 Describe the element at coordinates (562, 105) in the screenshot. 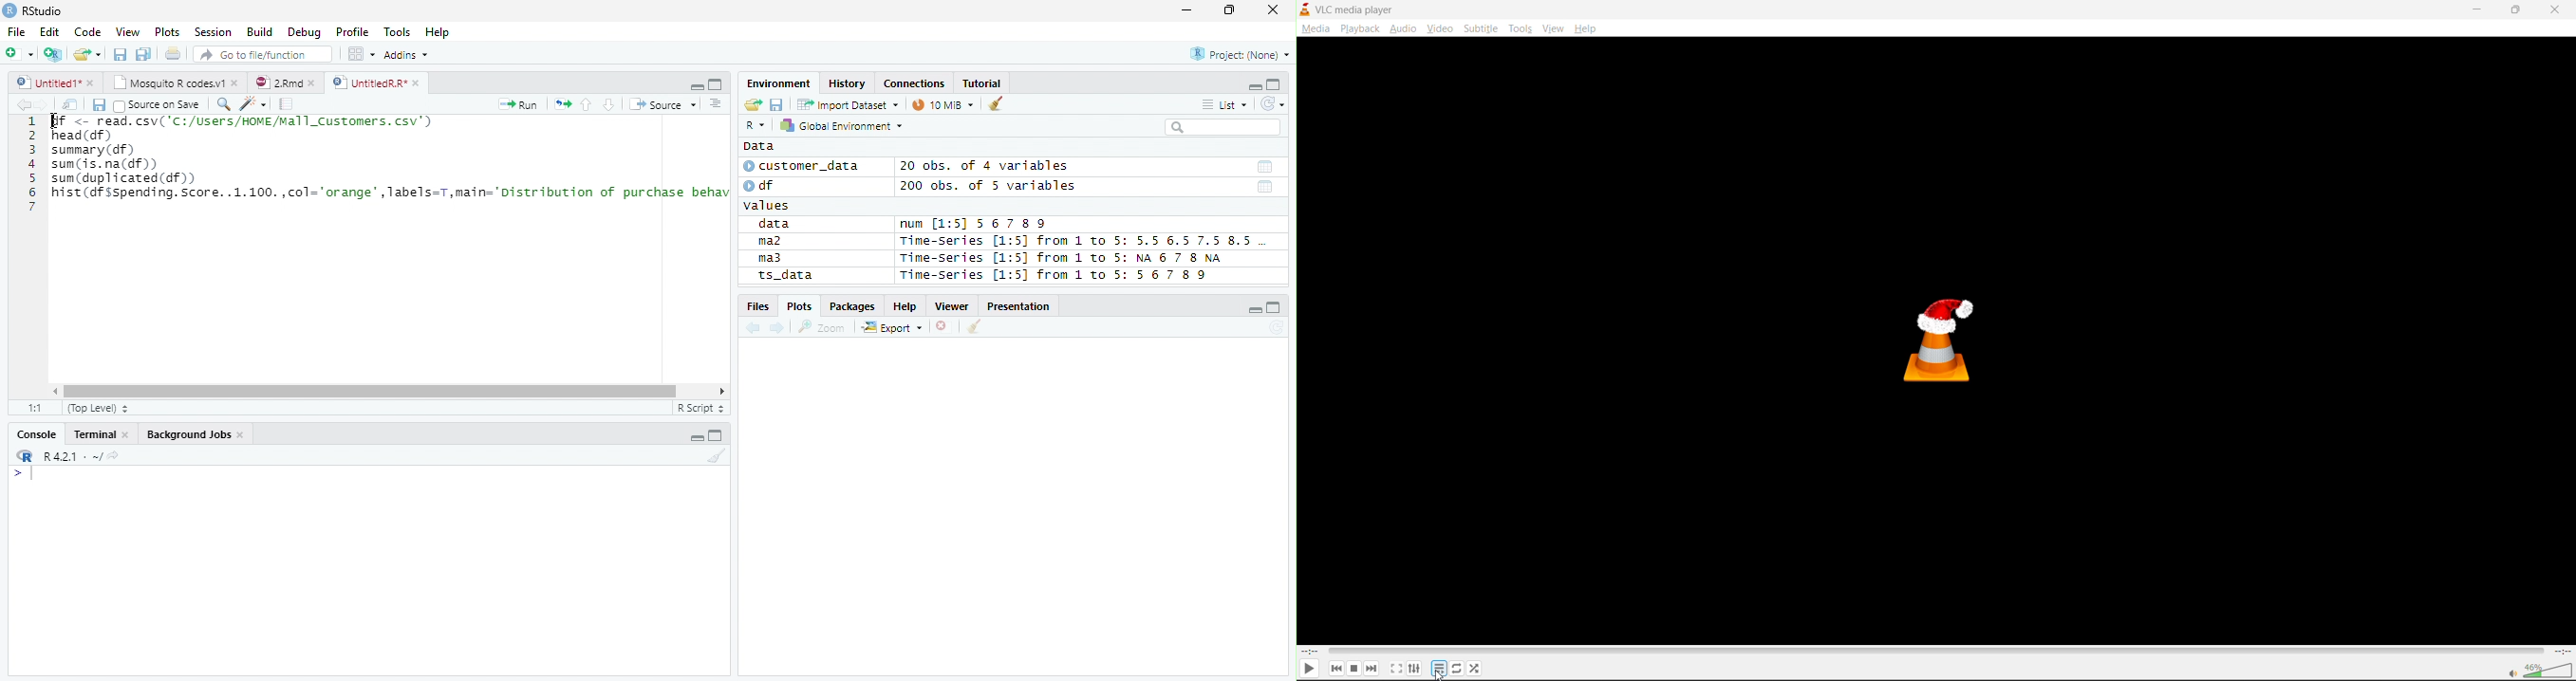

I see `Re-run` at that location.